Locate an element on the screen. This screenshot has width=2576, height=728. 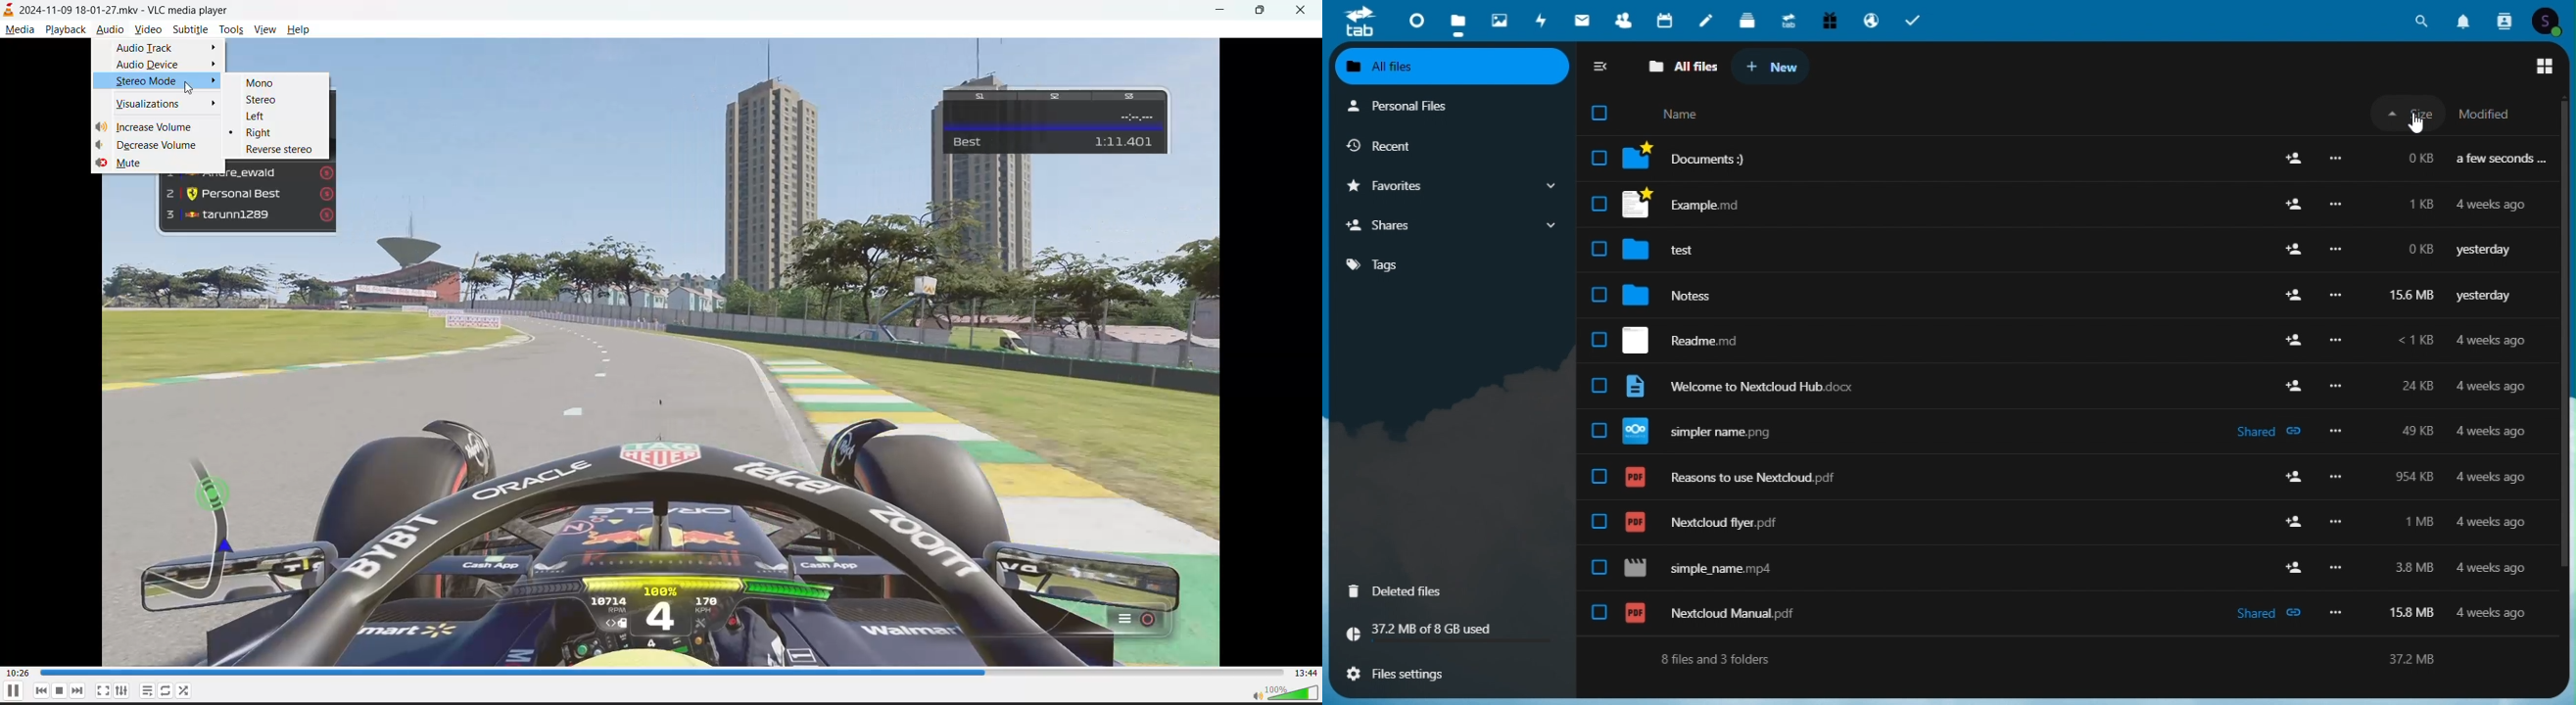
random is located at coordinates (186, 692).